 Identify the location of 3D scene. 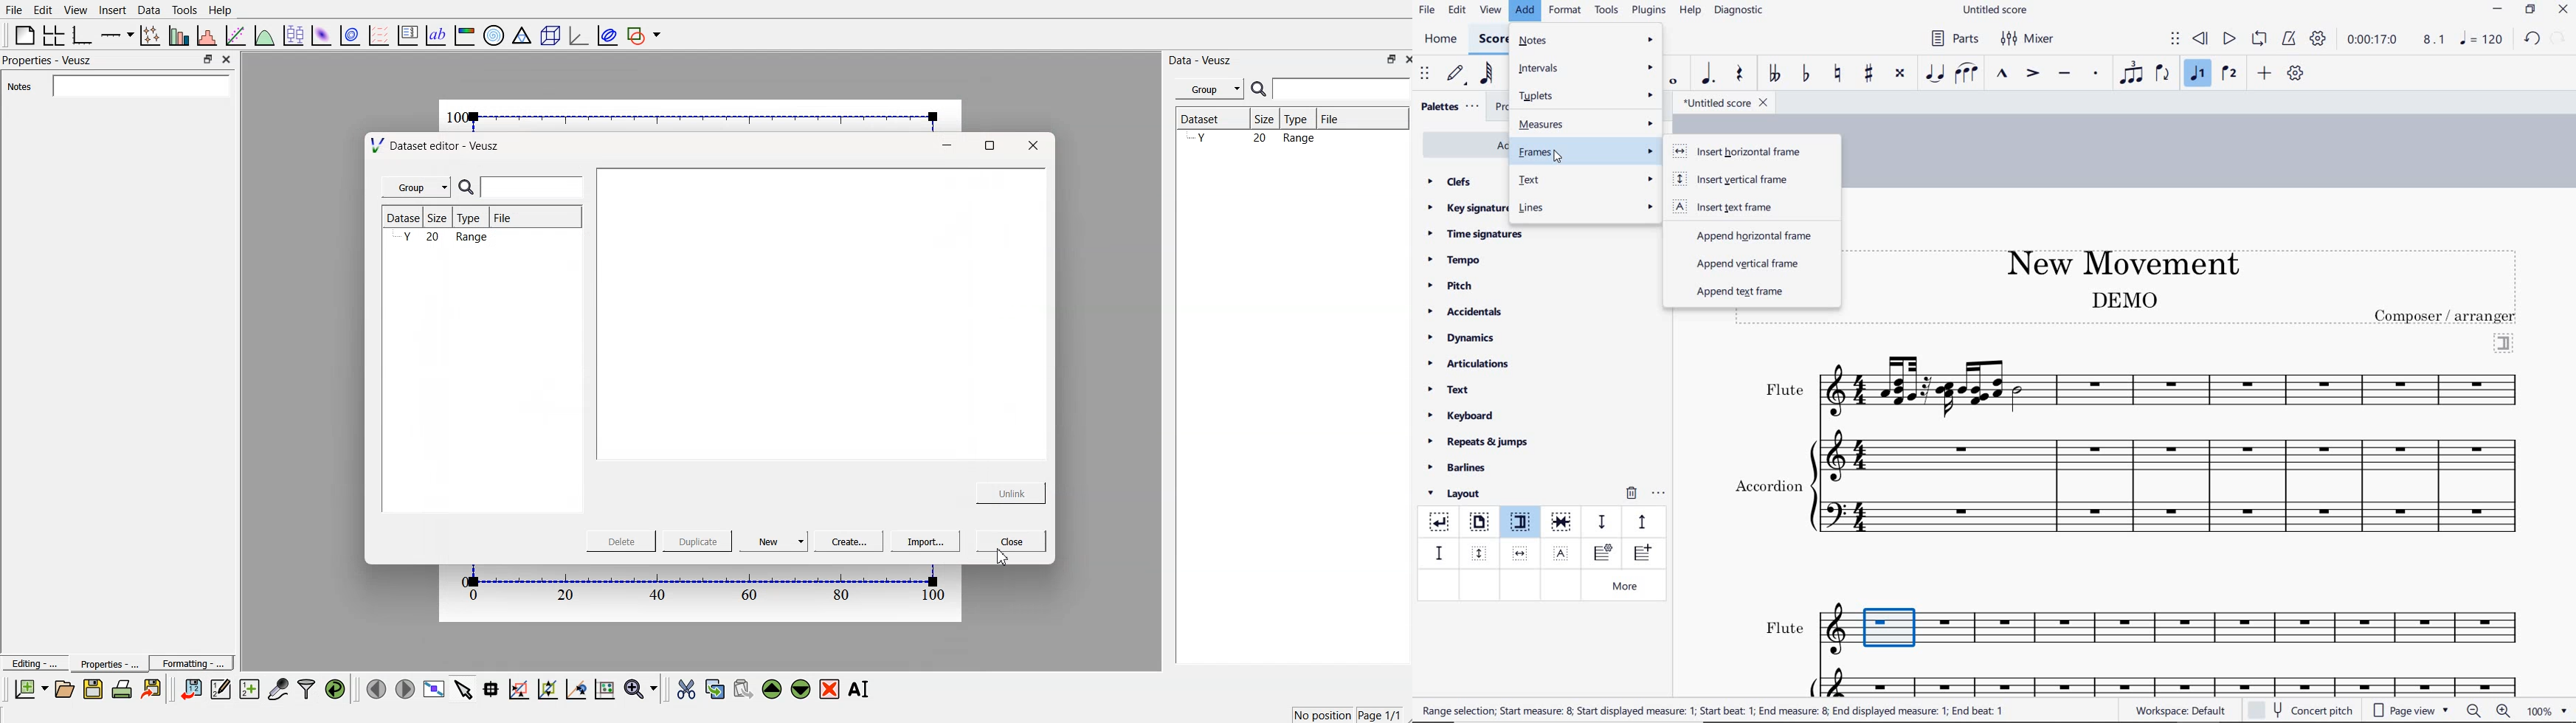
(550, 34).